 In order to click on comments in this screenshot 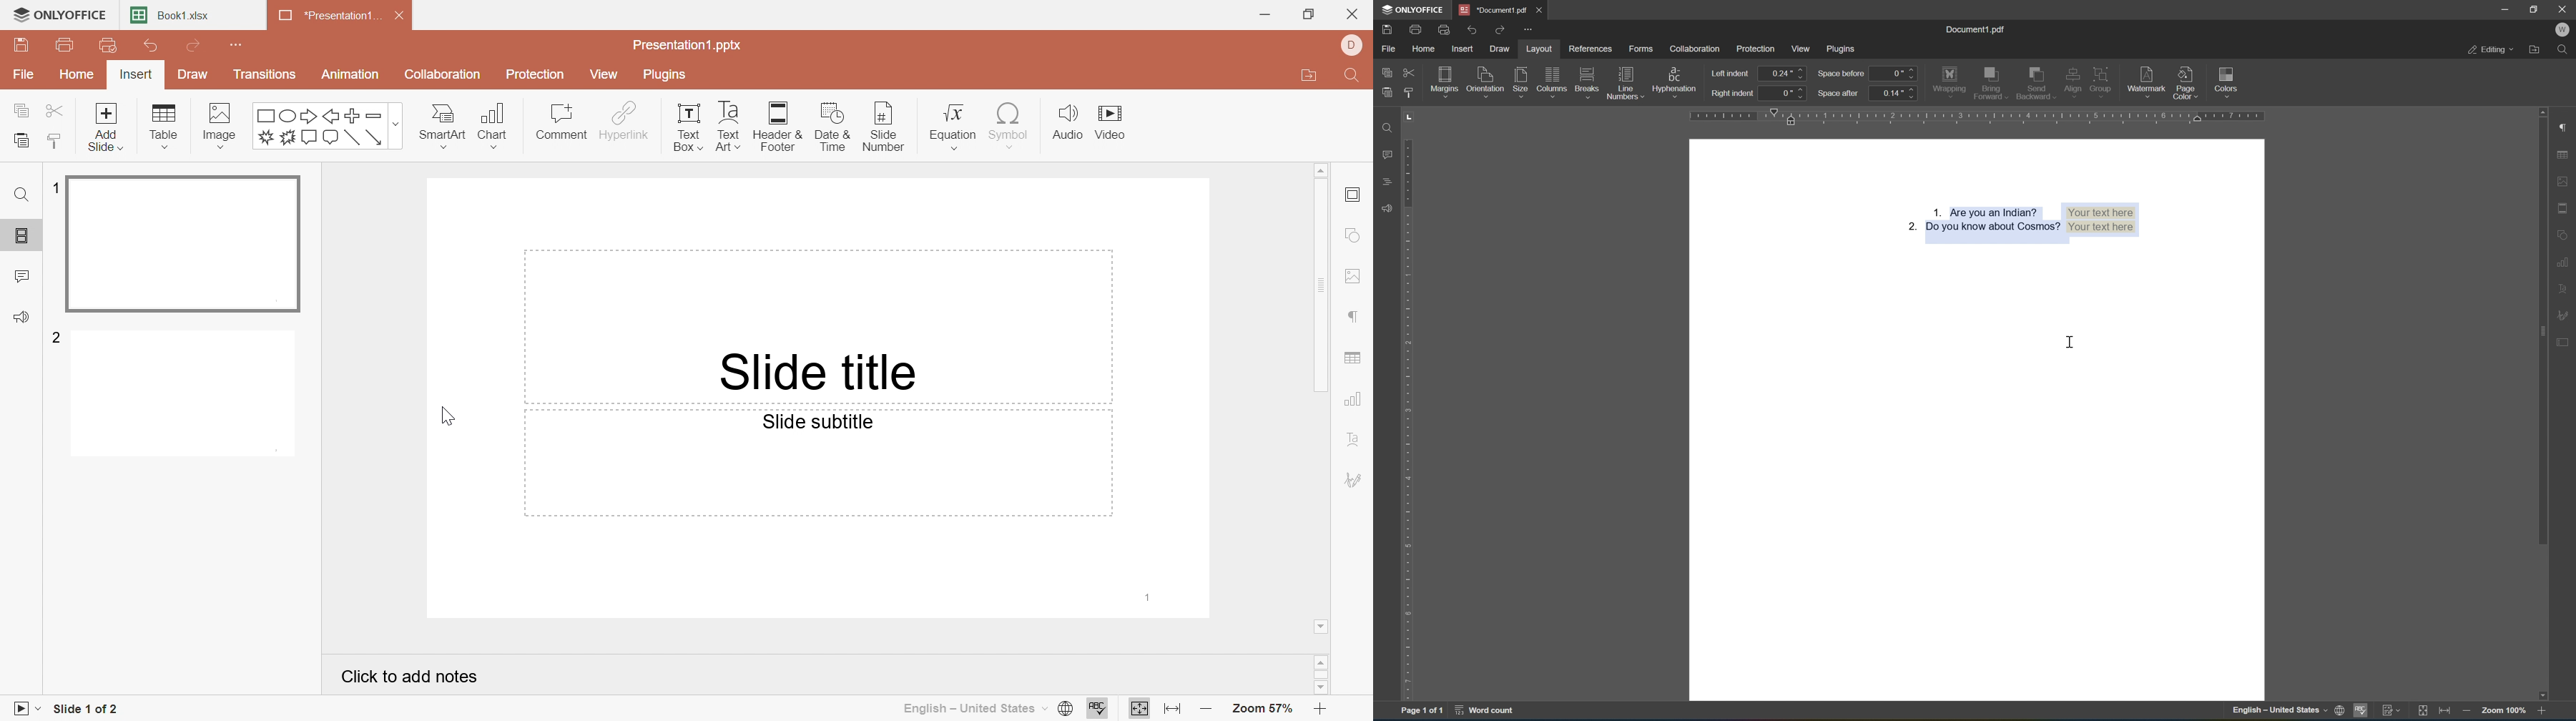, I will do `click(1388, 155)`.